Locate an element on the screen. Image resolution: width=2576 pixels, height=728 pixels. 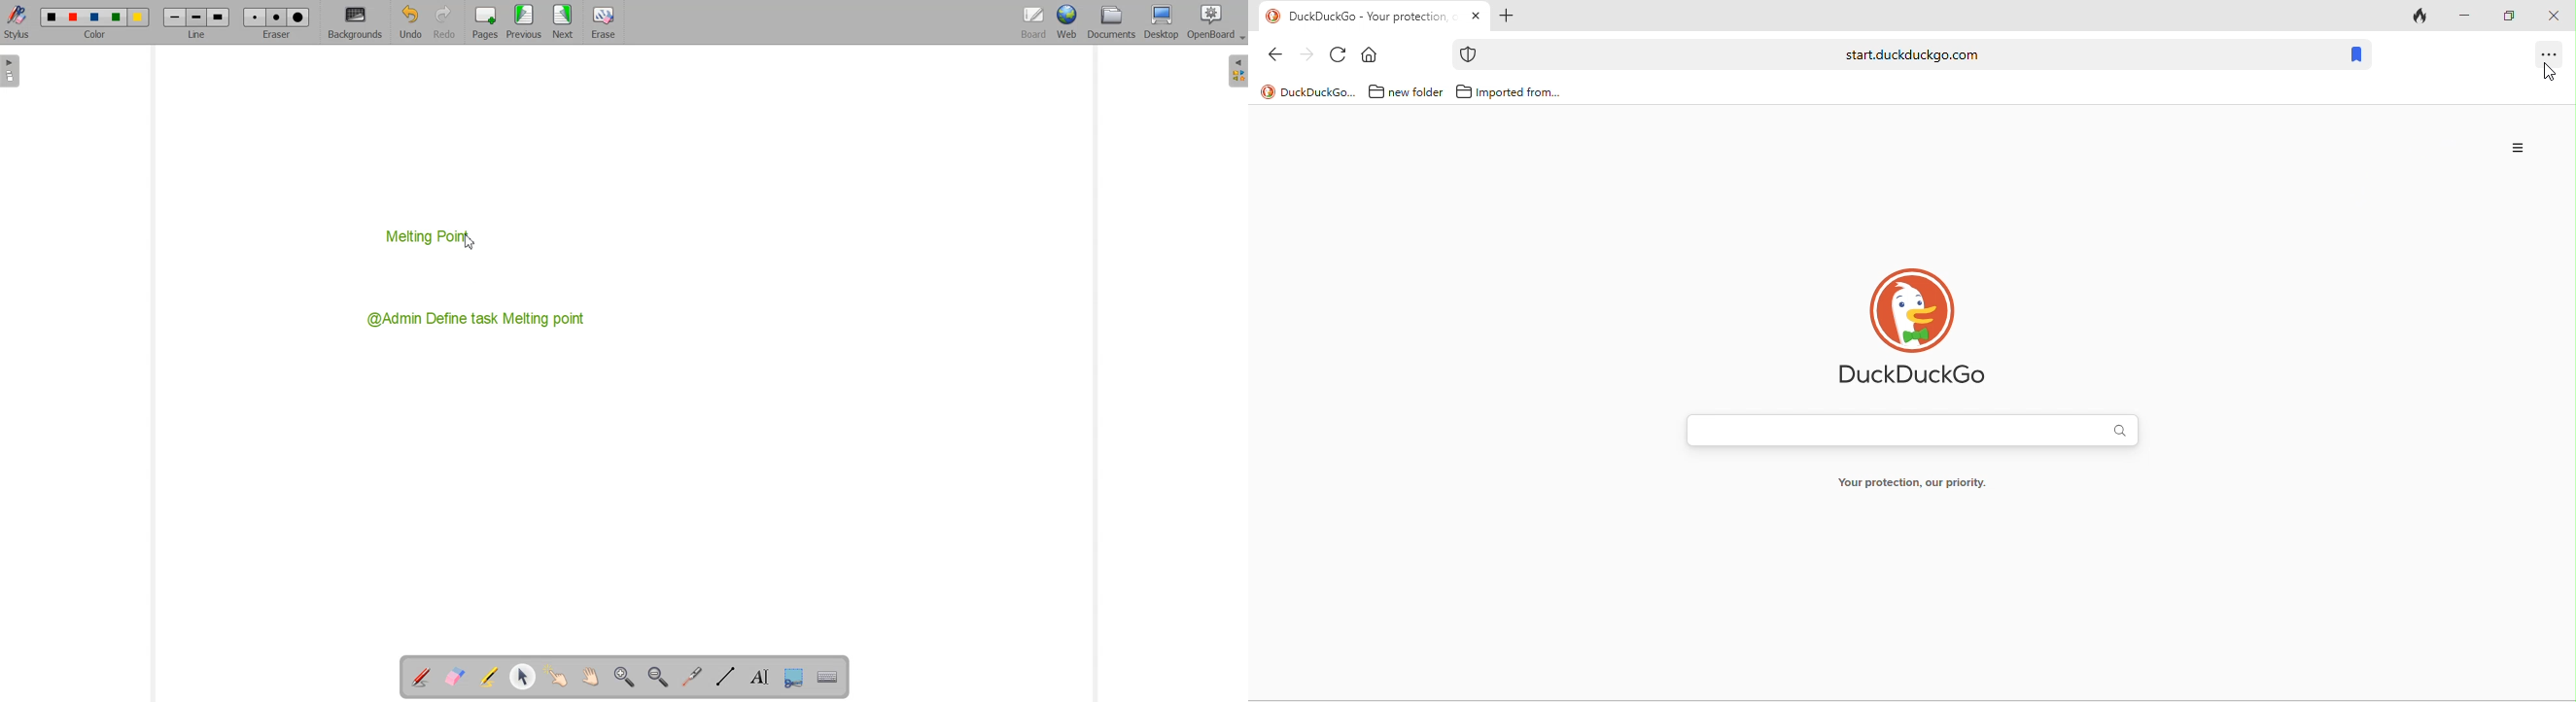
duckduckgo... is located at coordinates (1308, 91).